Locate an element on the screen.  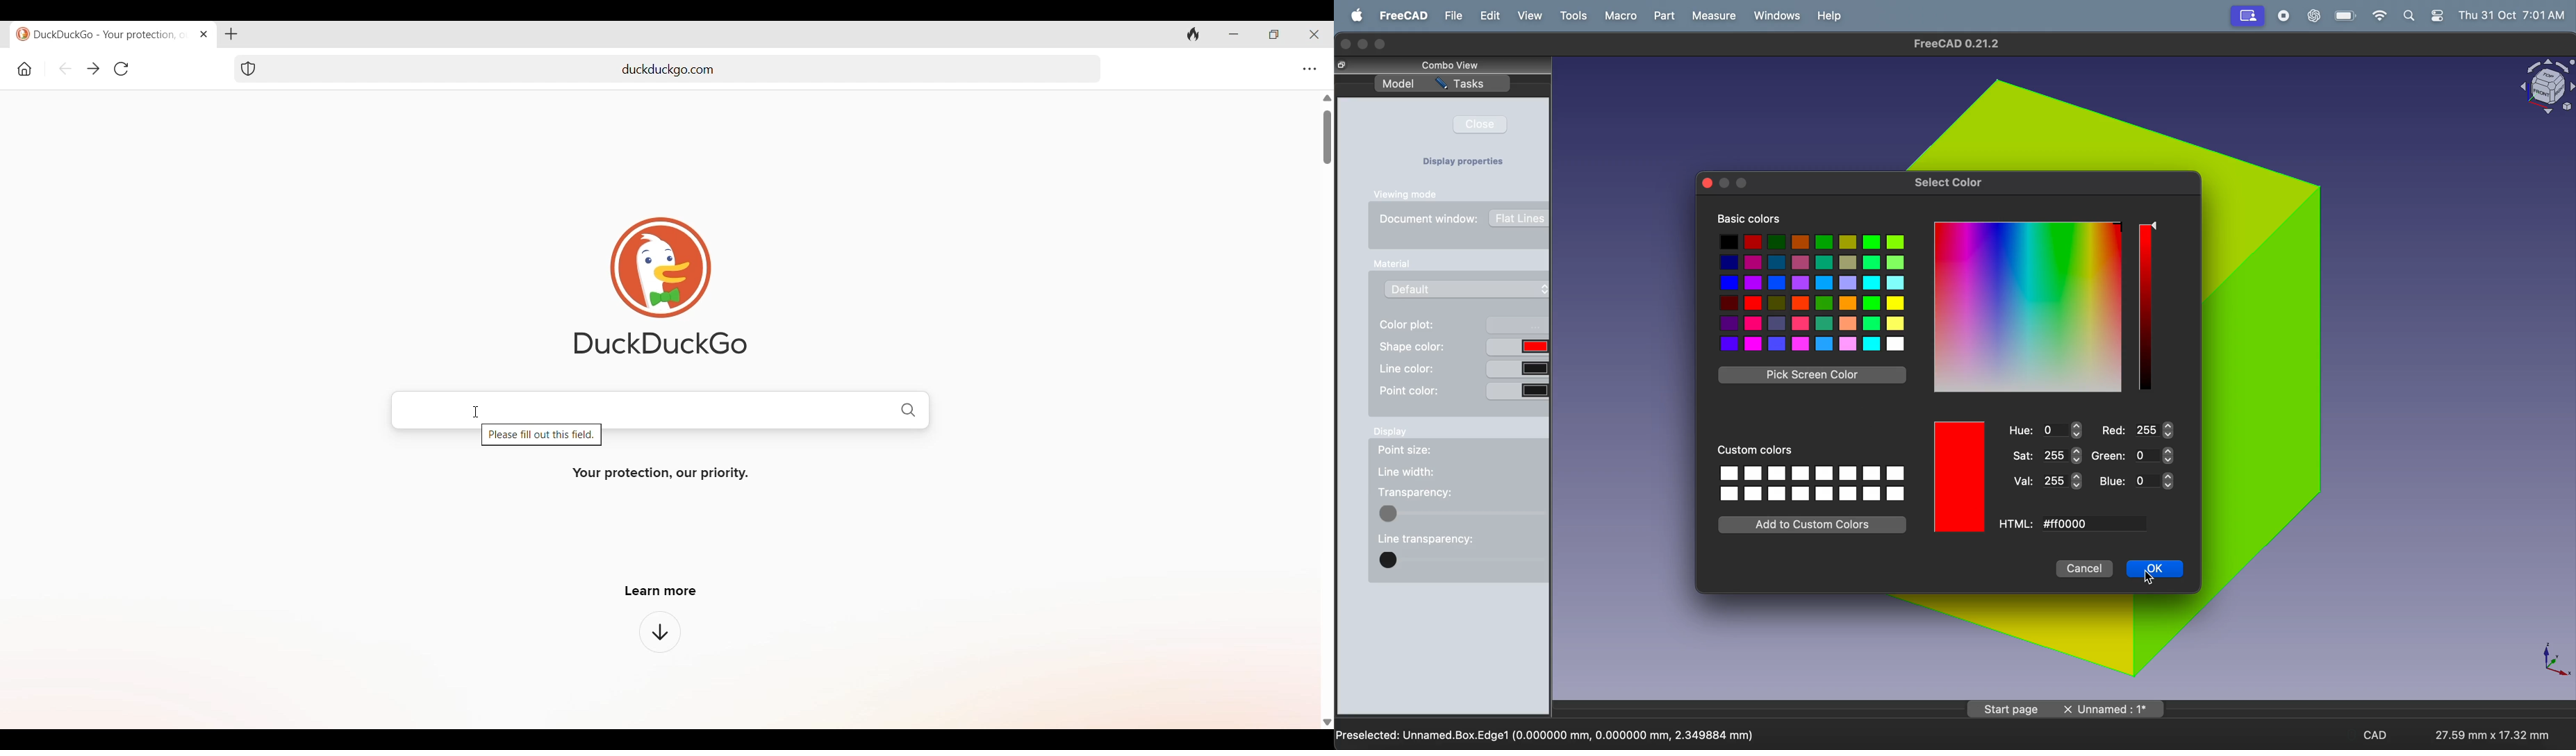
cancel is located at coordinates (2085, 569).